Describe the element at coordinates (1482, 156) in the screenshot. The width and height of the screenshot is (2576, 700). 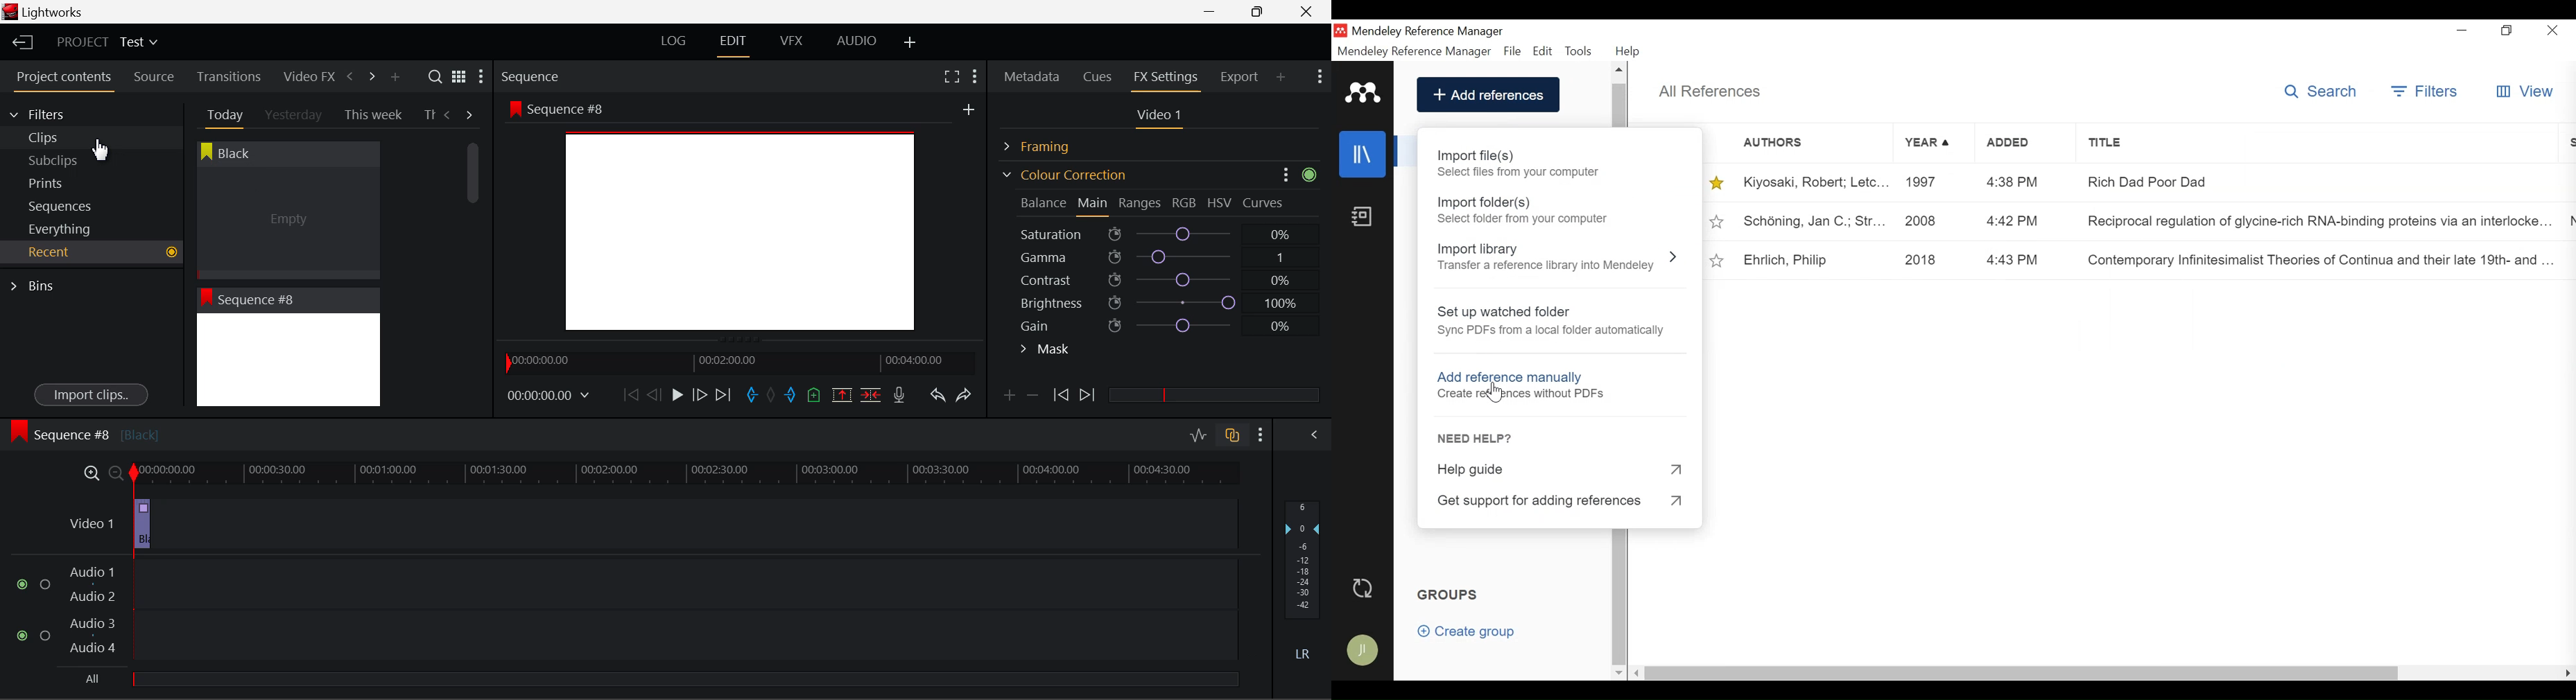
I see `Import Files` at that location.